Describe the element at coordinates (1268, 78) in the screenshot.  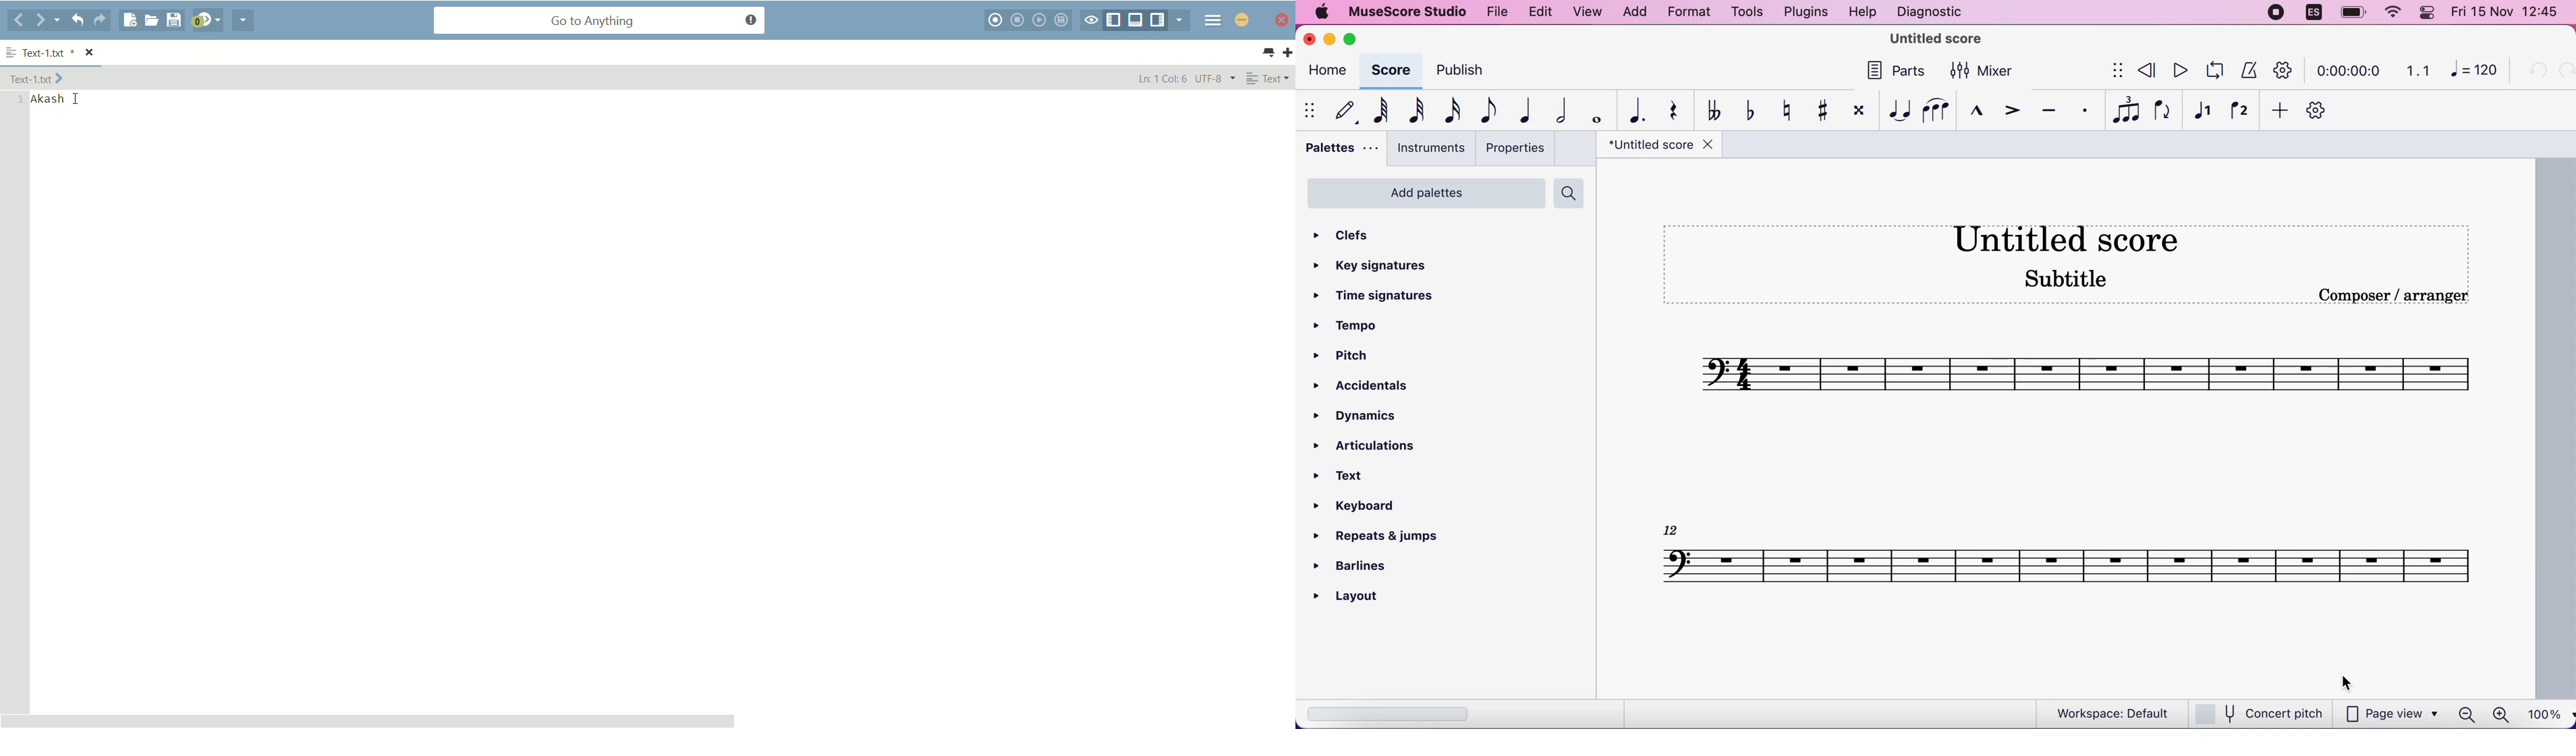
I see `file type` at that location.